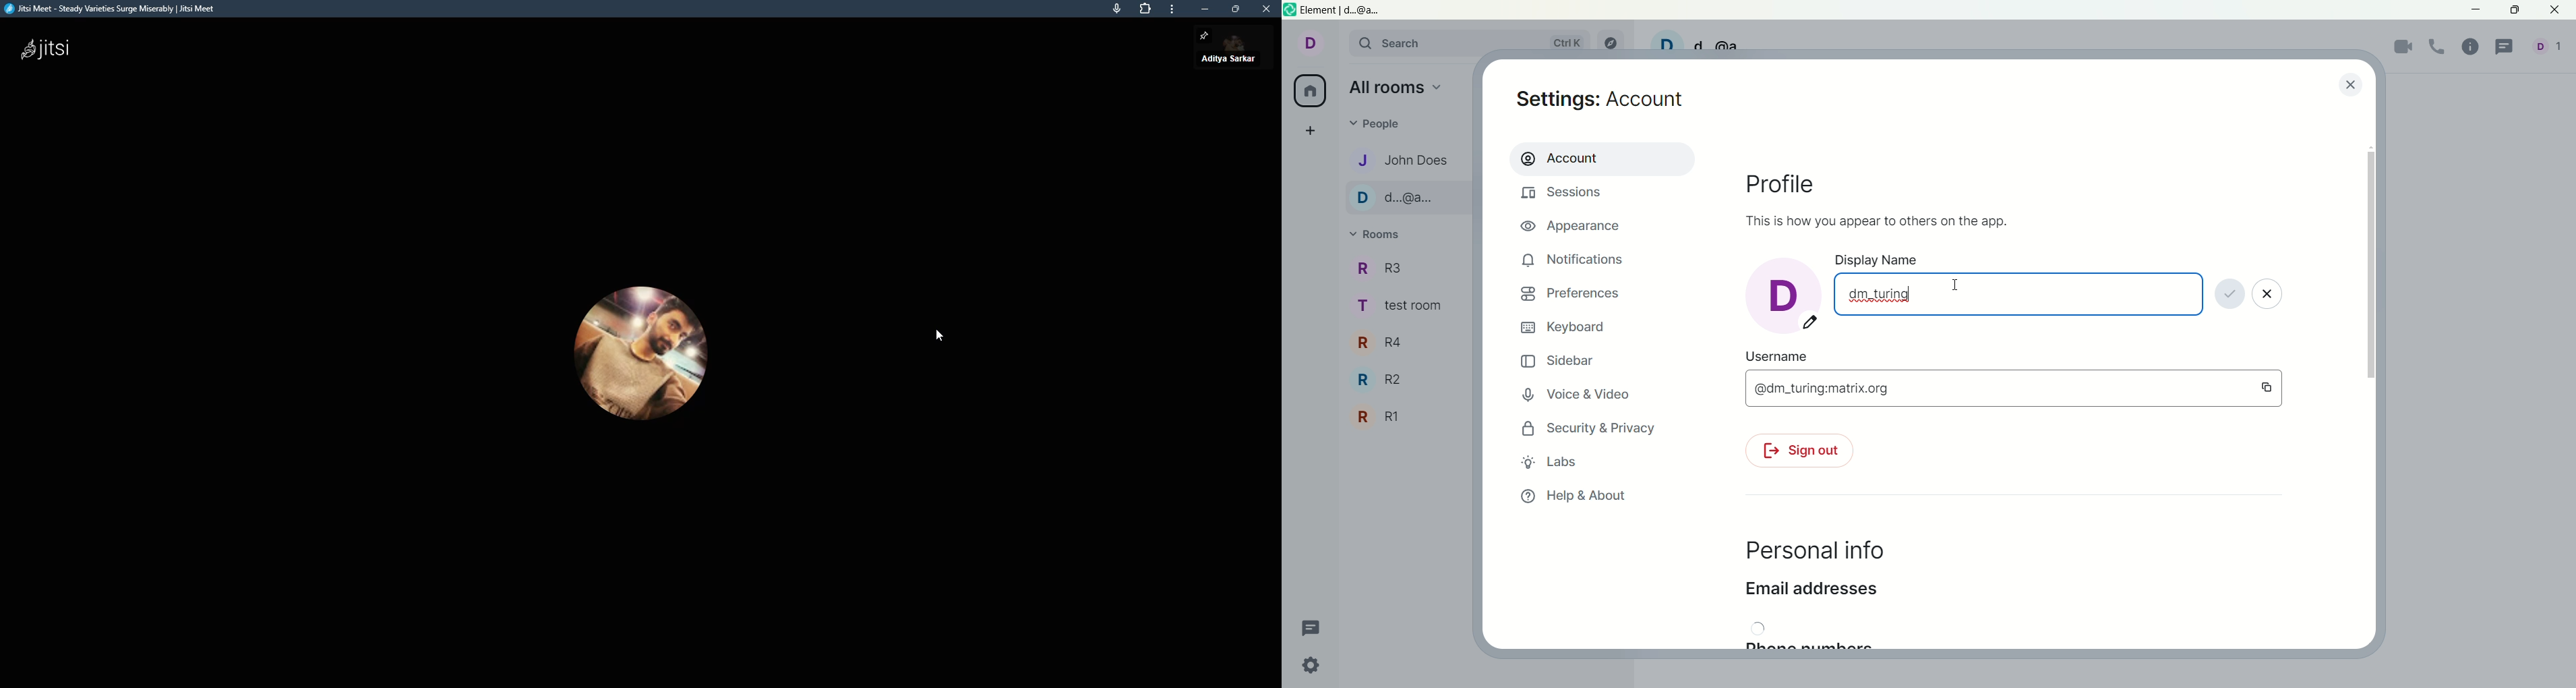  I want to click on all room, so click(1308, 92).